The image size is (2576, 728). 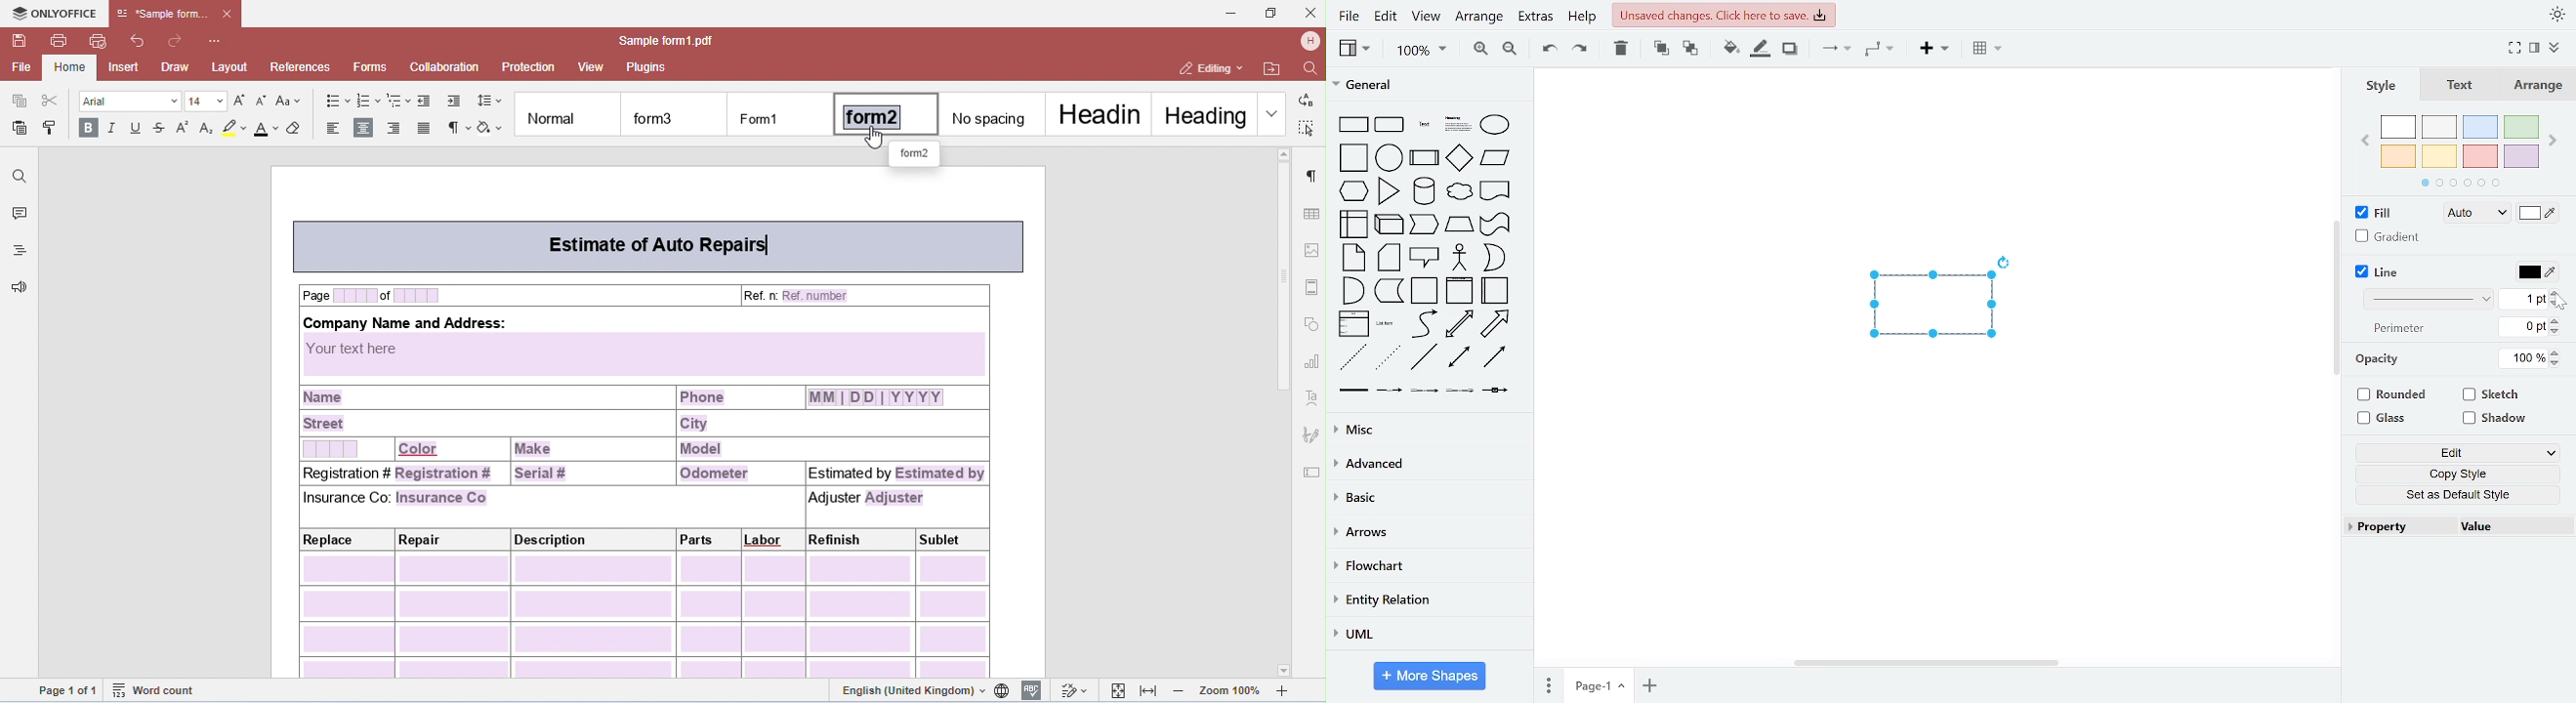 What do you see at coordinates (2385, 419) in the screenshot?
I see `glass` at bounding box center [2385, 419].